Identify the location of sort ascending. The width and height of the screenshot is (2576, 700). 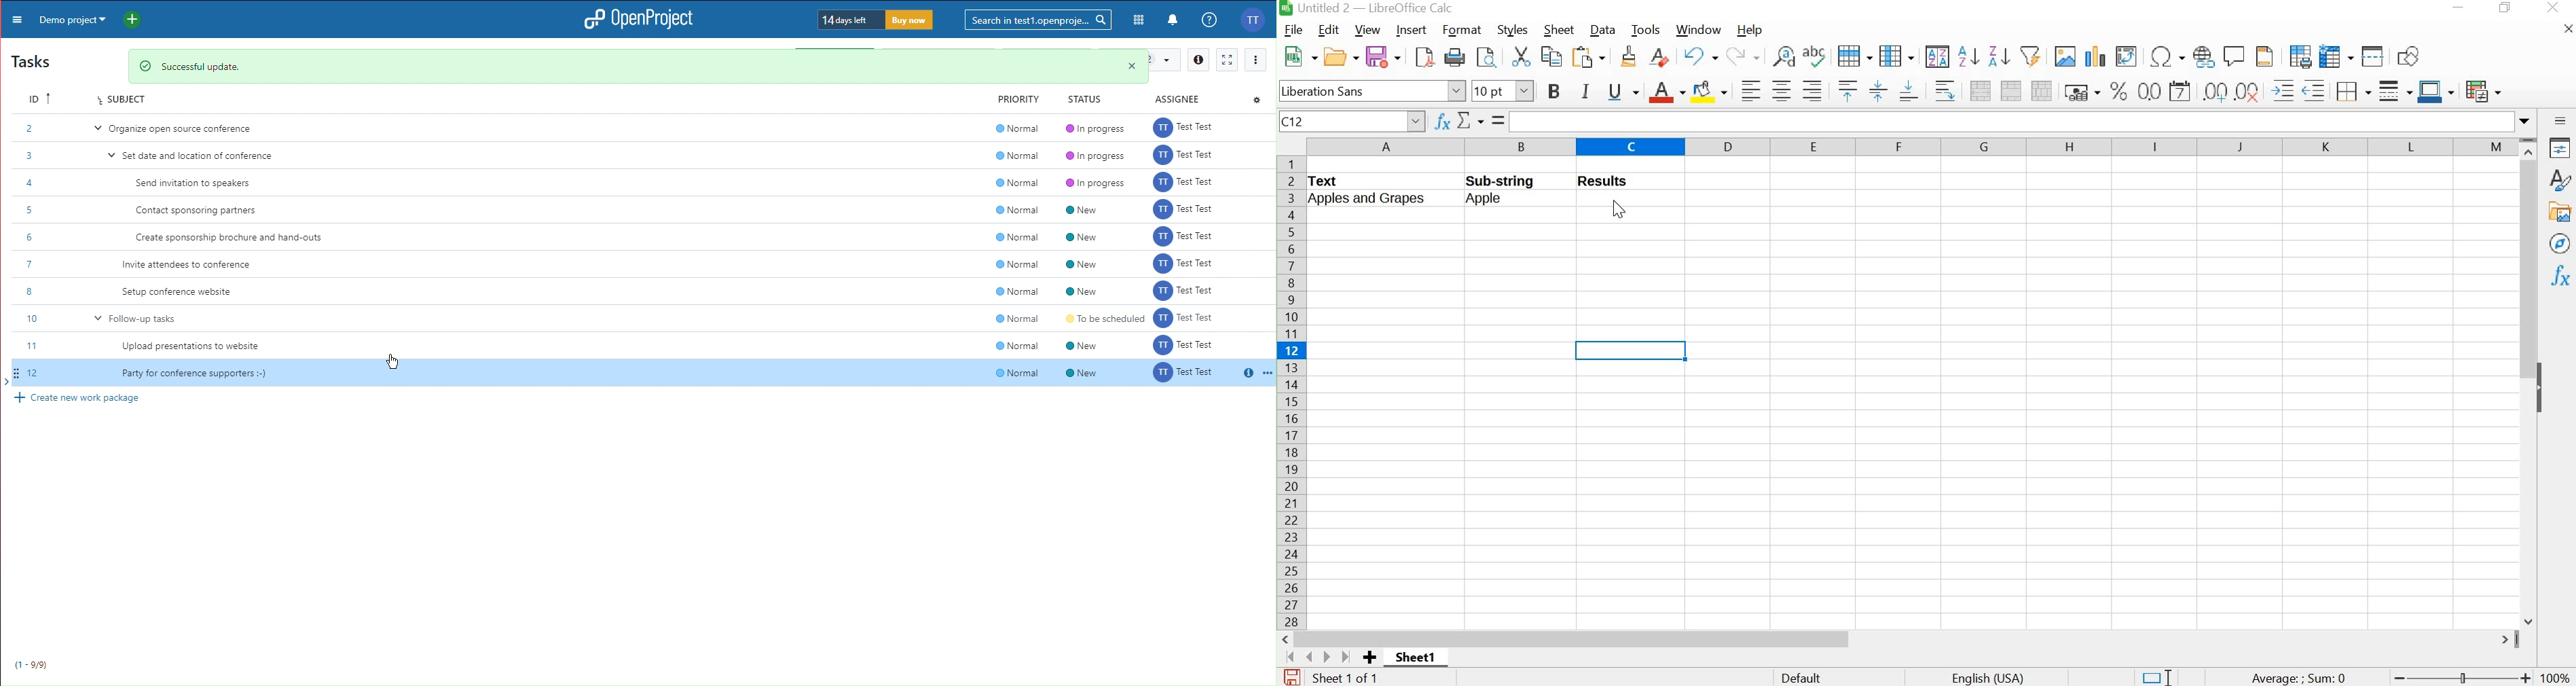
(1968, 56).